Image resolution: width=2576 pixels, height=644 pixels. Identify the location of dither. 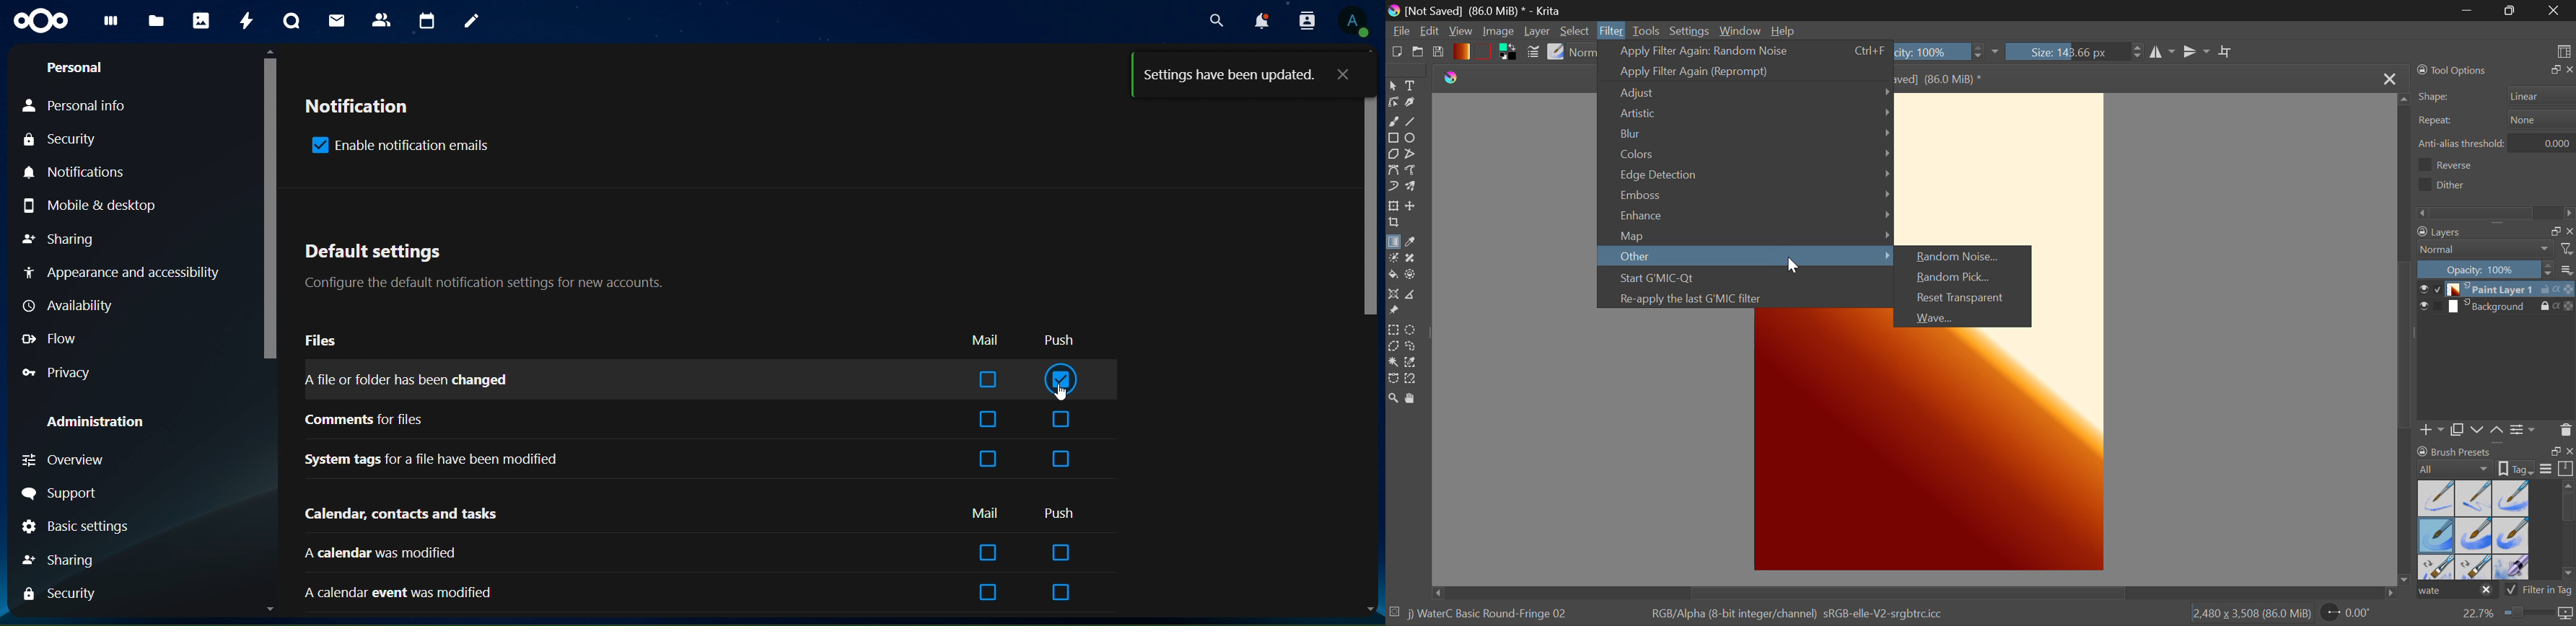
(2446, 184).